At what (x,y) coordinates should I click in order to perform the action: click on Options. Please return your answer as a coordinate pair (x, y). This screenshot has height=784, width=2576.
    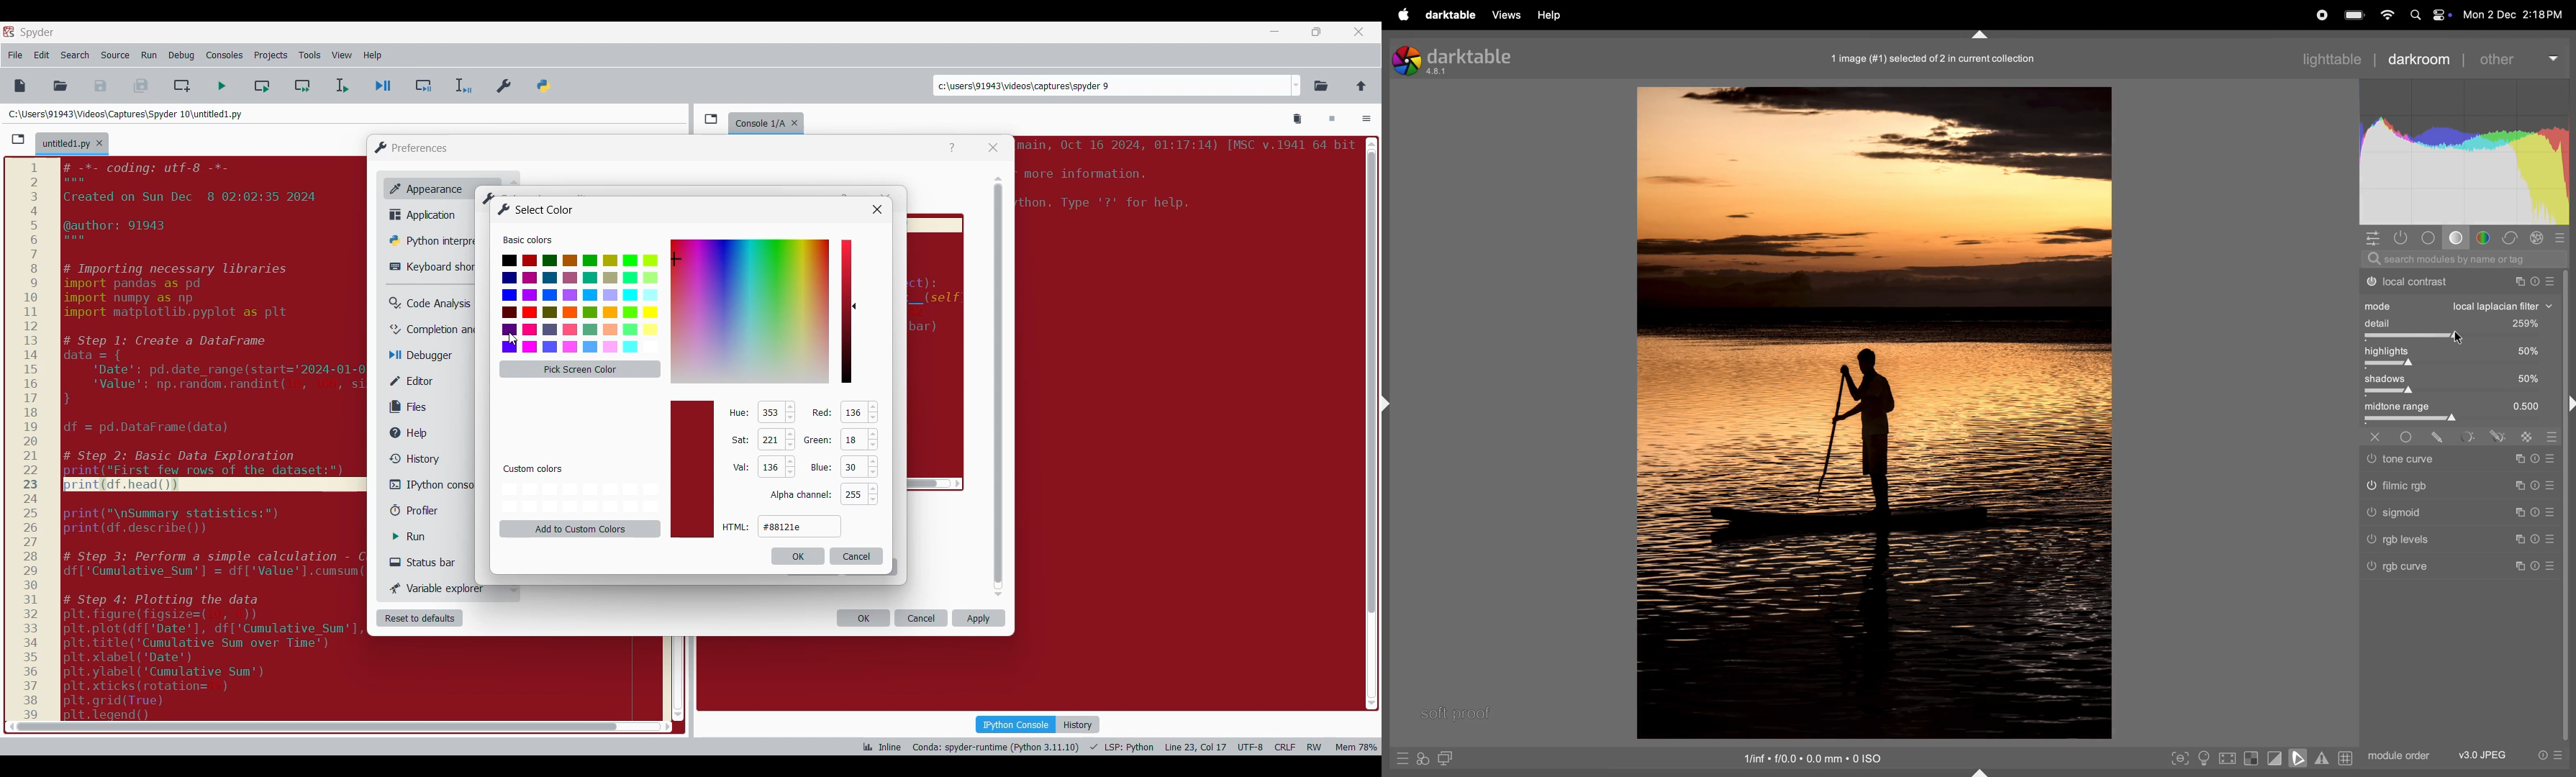
    Looking at the image, I should click on (1366, 120).